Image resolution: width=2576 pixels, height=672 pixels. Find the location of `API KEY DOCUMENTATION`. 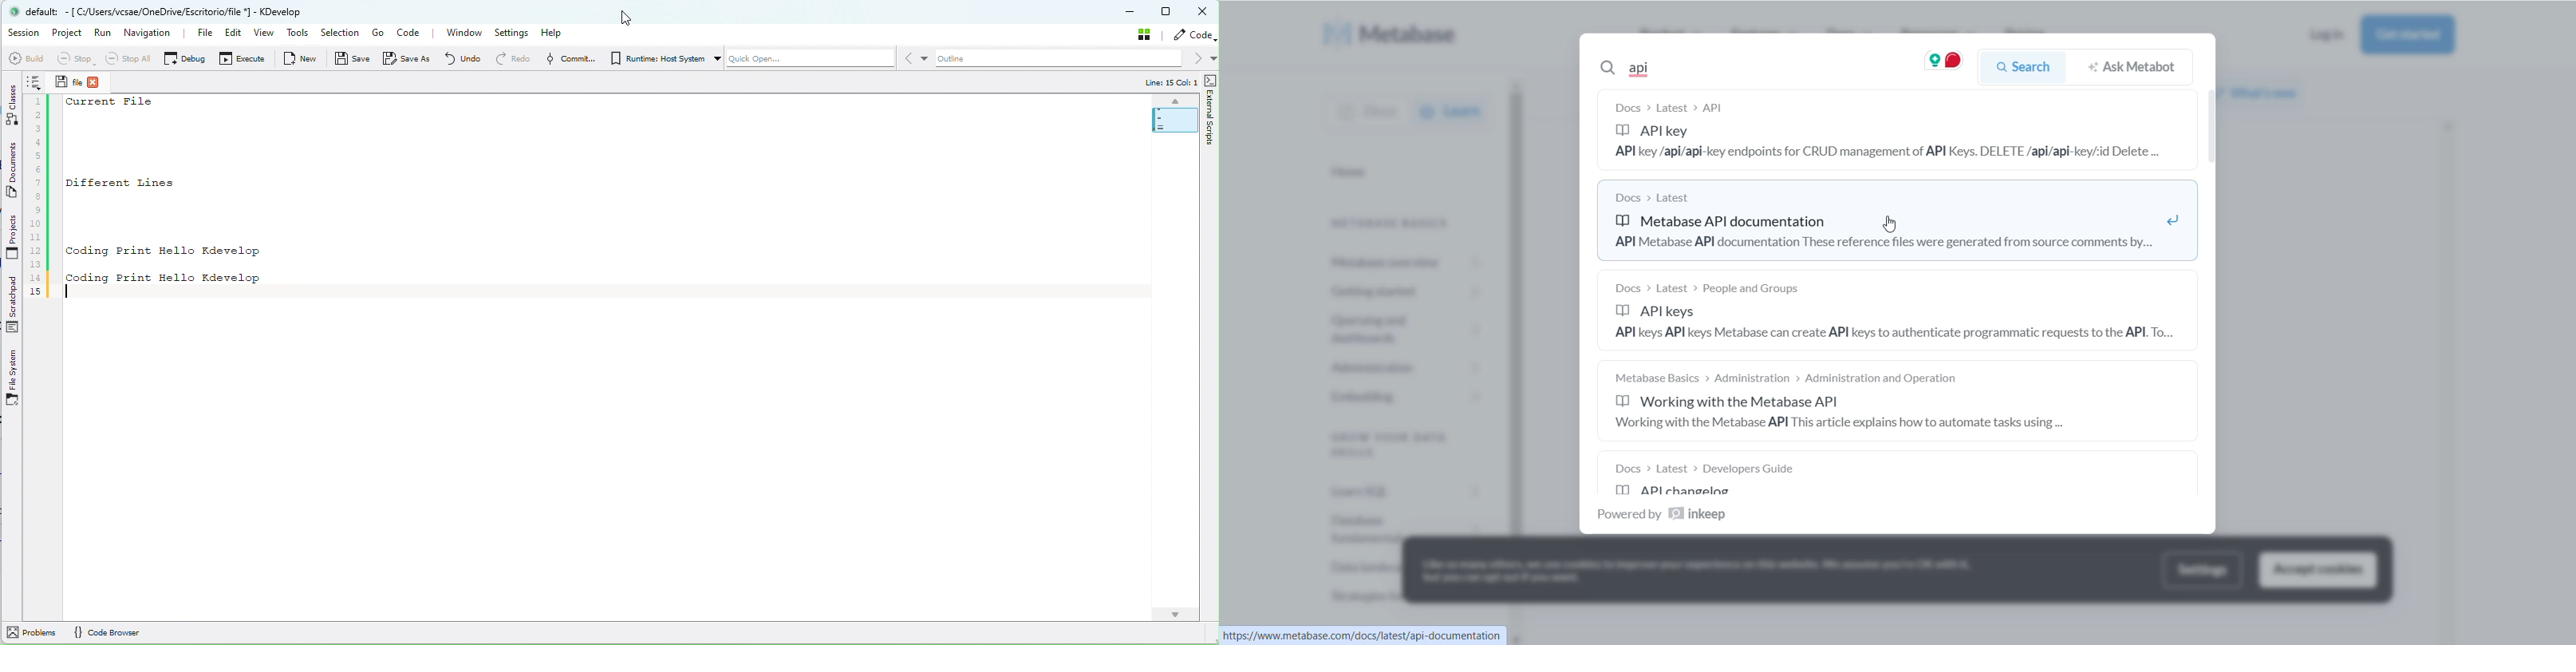

API KEY DOCUMENTATION is located at coordinates (1891, 134).